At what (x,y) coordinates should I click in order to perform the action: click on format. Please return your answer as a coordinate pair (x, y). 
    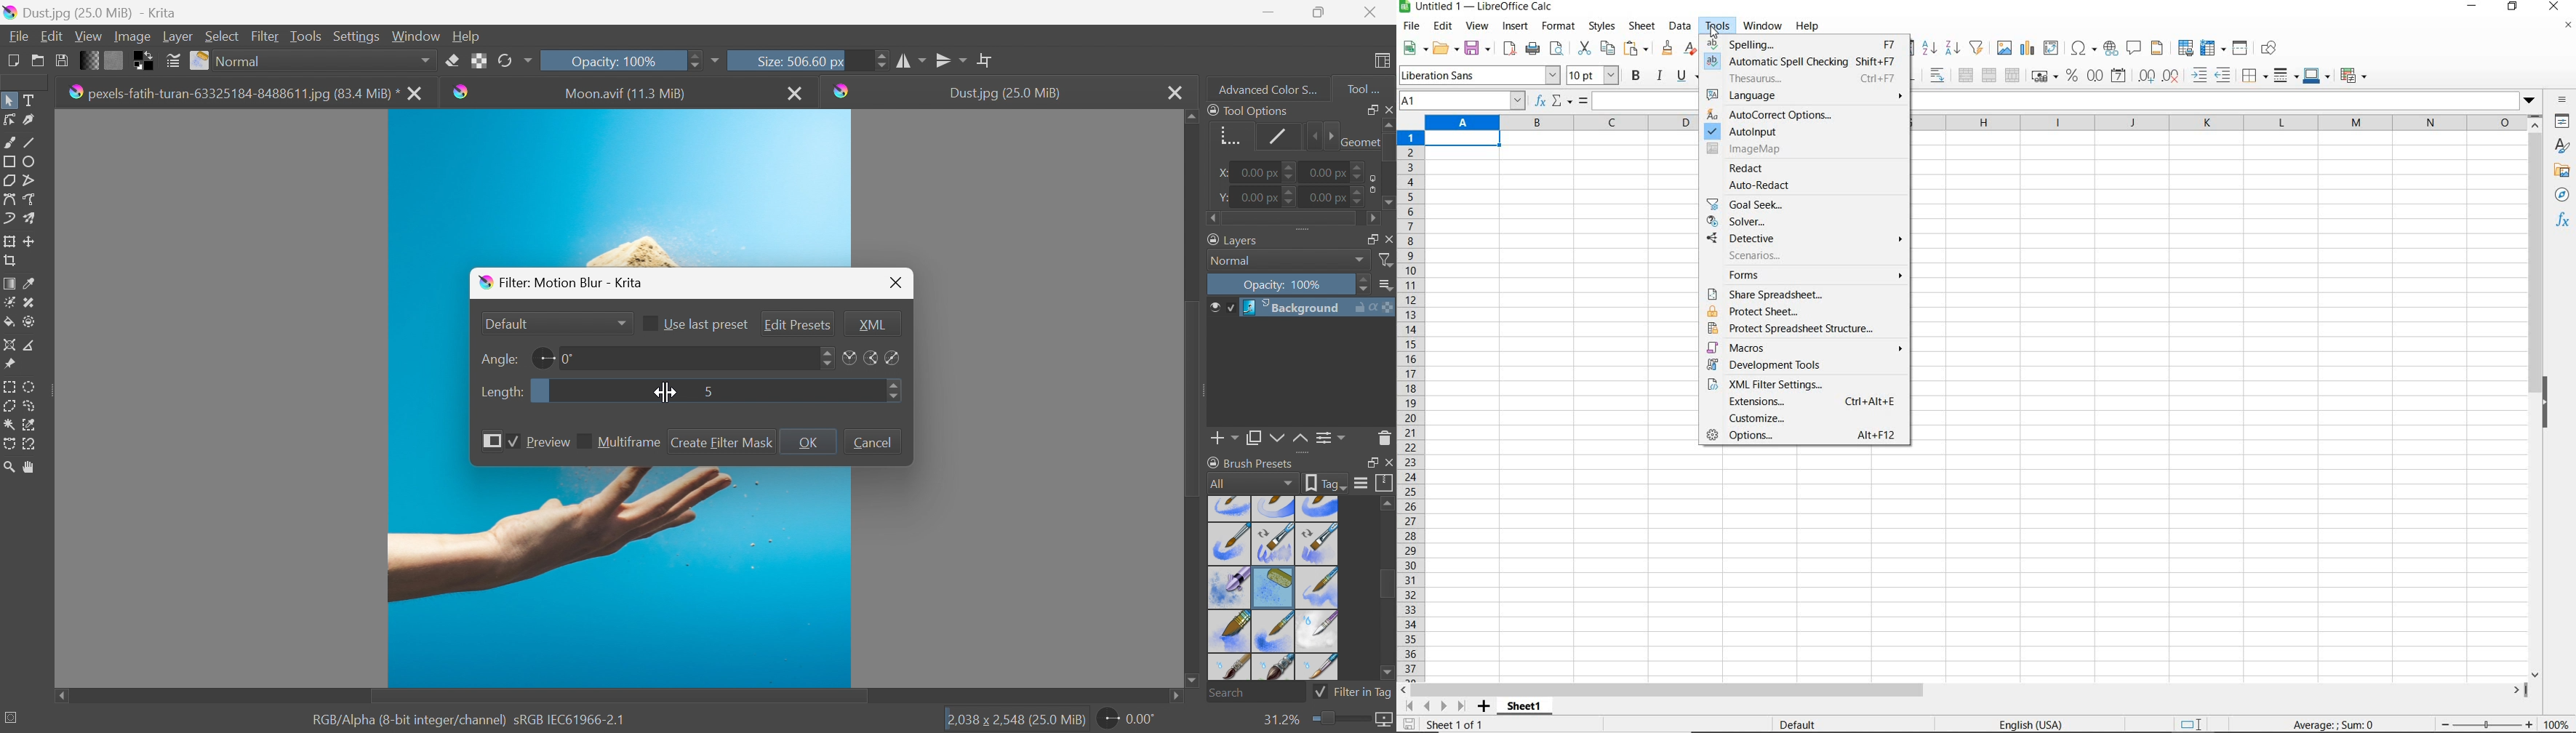
    Looking at the image, I should click on (1559, 27).